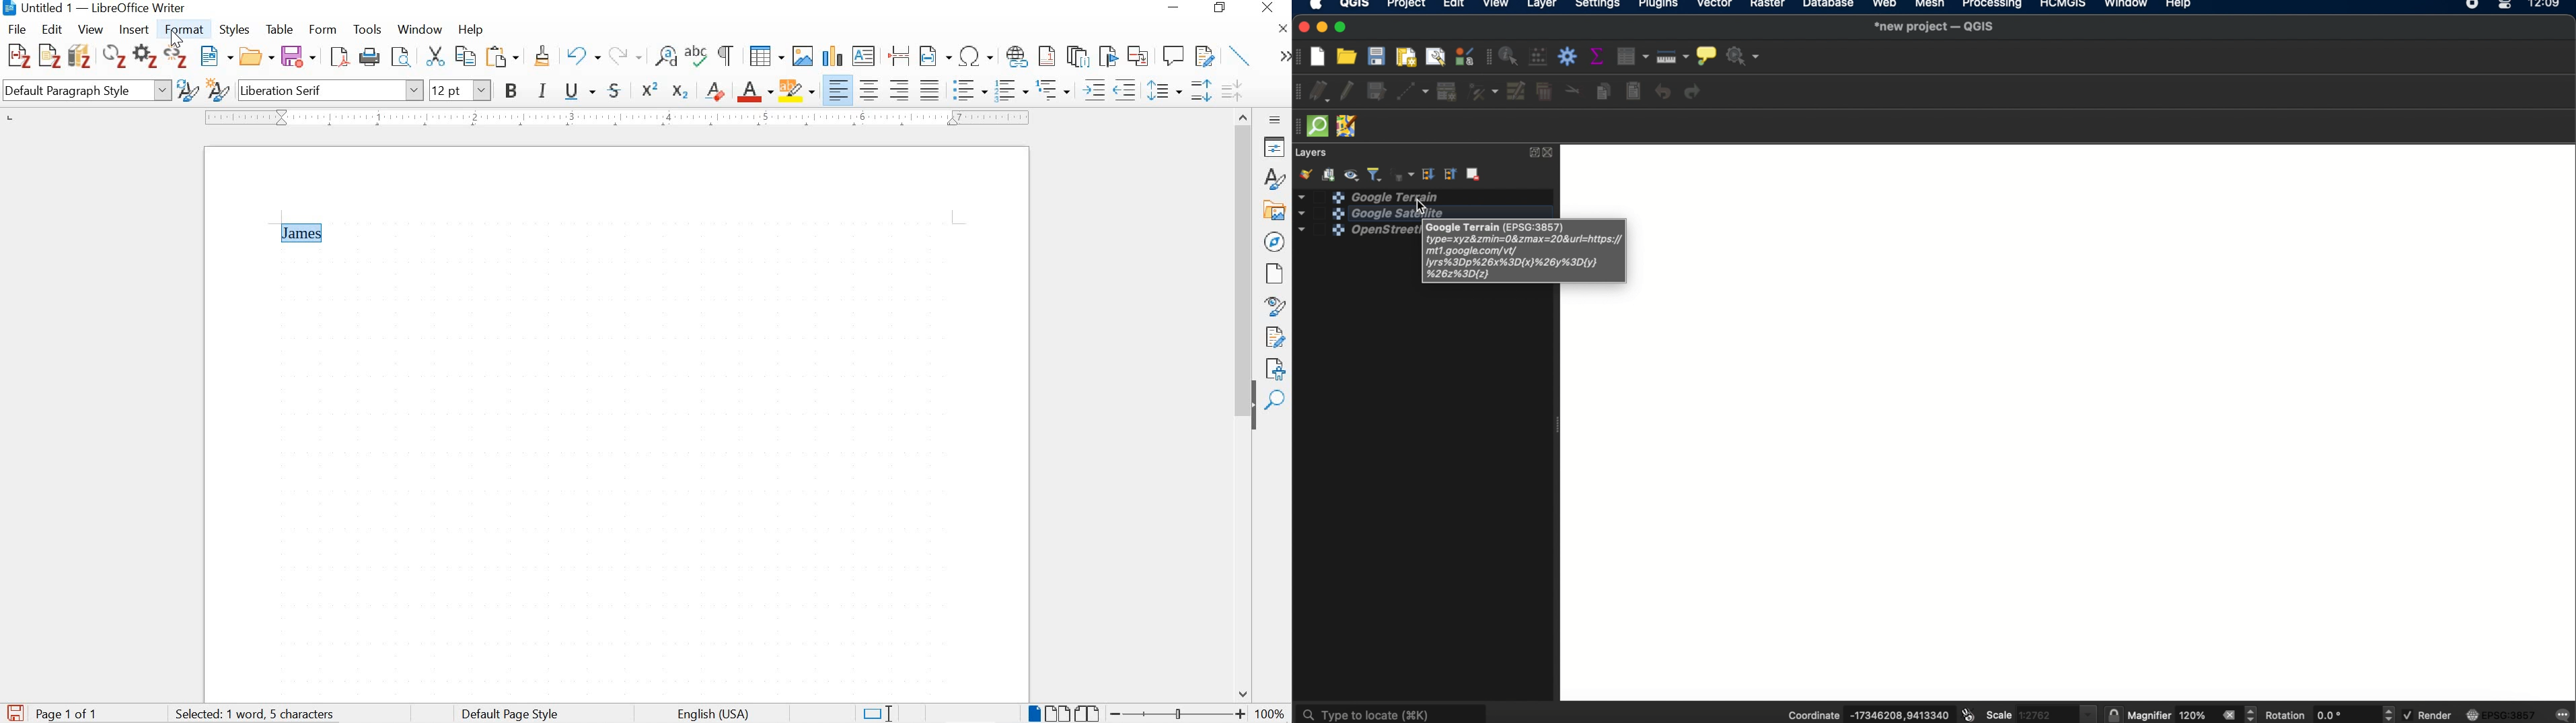 Image resolution: width=2576 pixels, height=728 pixels. Describe the element at coordinates (711, 714) in the screenshot. I see `text language english (usa)` at that location.